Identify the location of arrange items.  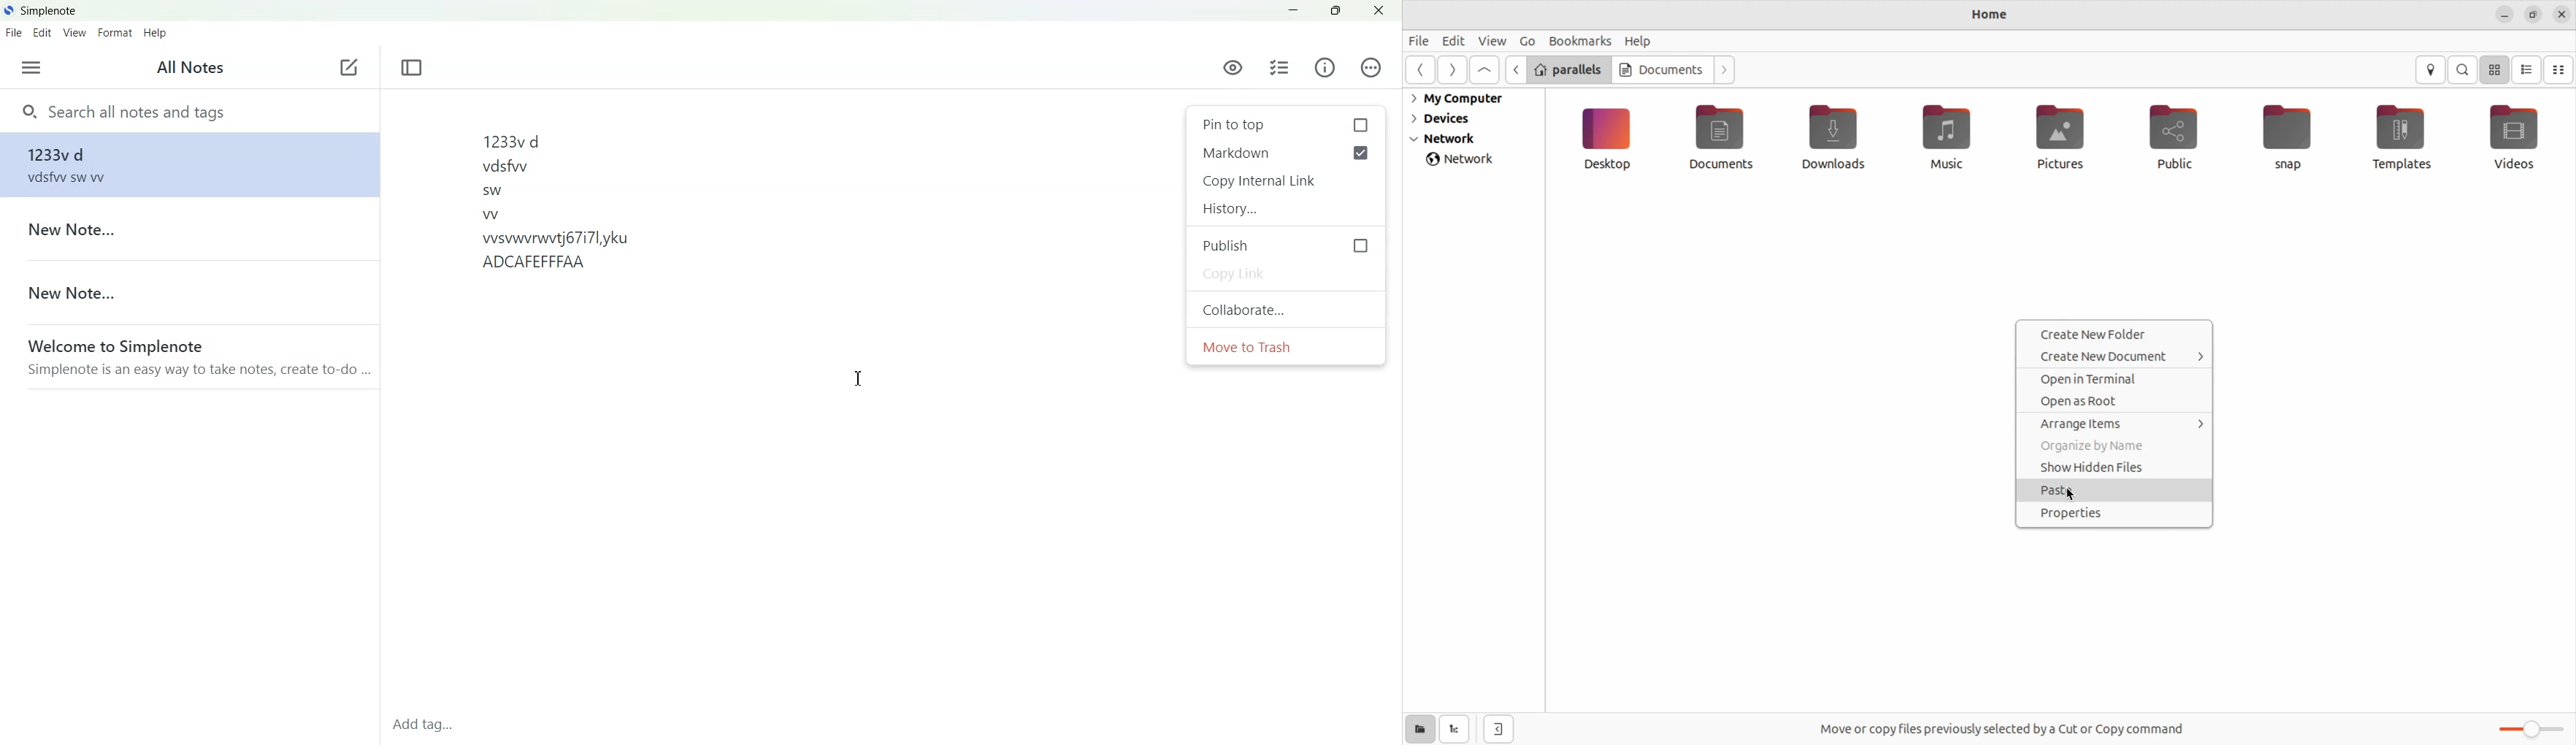
(2116, 423).